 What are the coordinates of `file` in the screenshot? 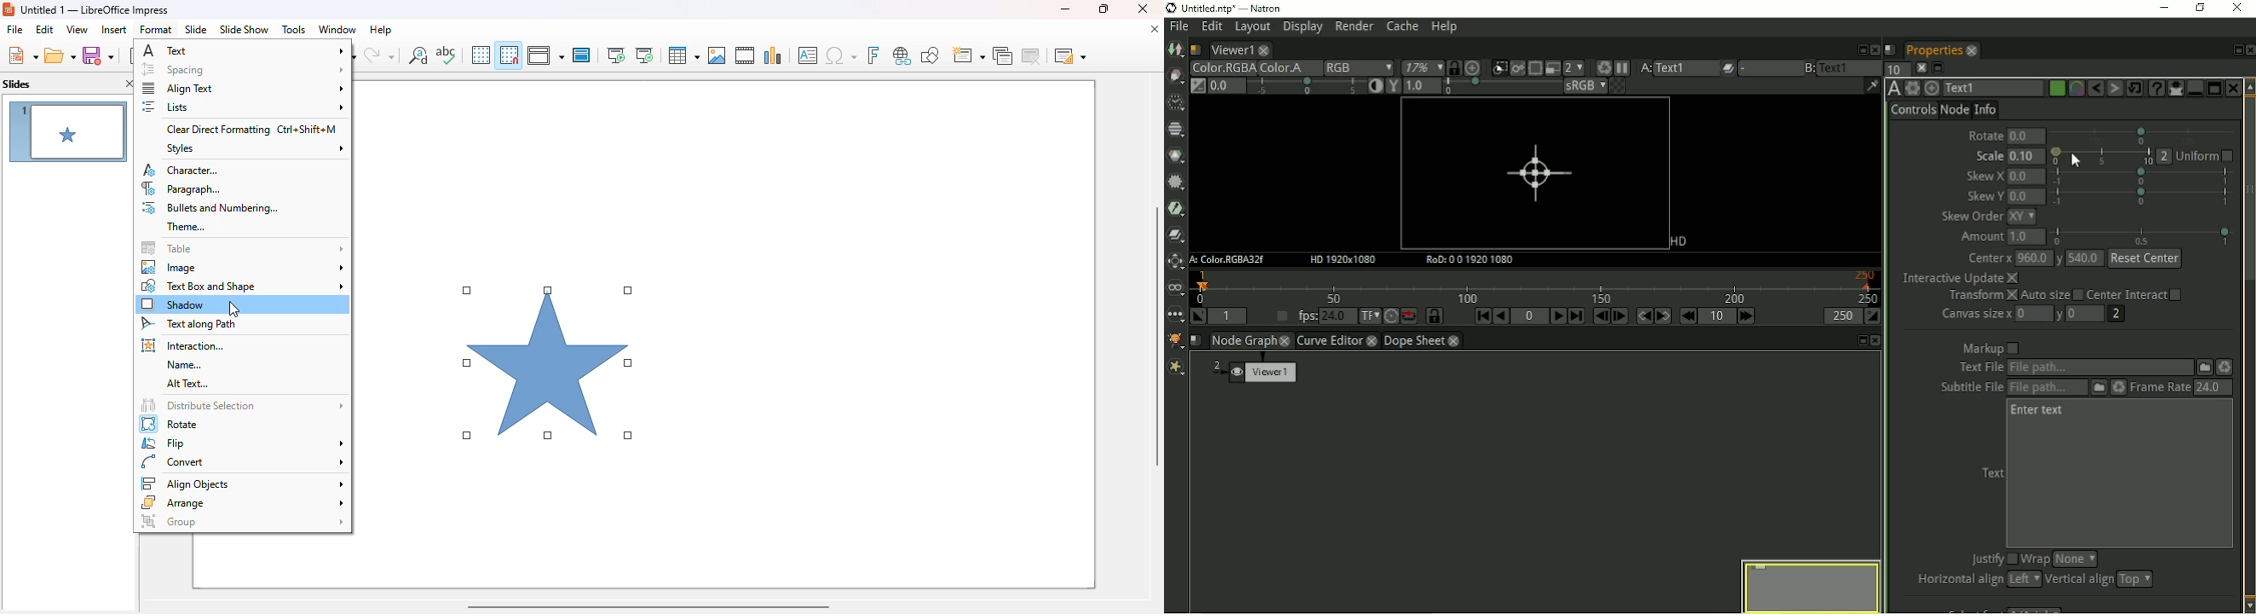 It's located at (14, 30).